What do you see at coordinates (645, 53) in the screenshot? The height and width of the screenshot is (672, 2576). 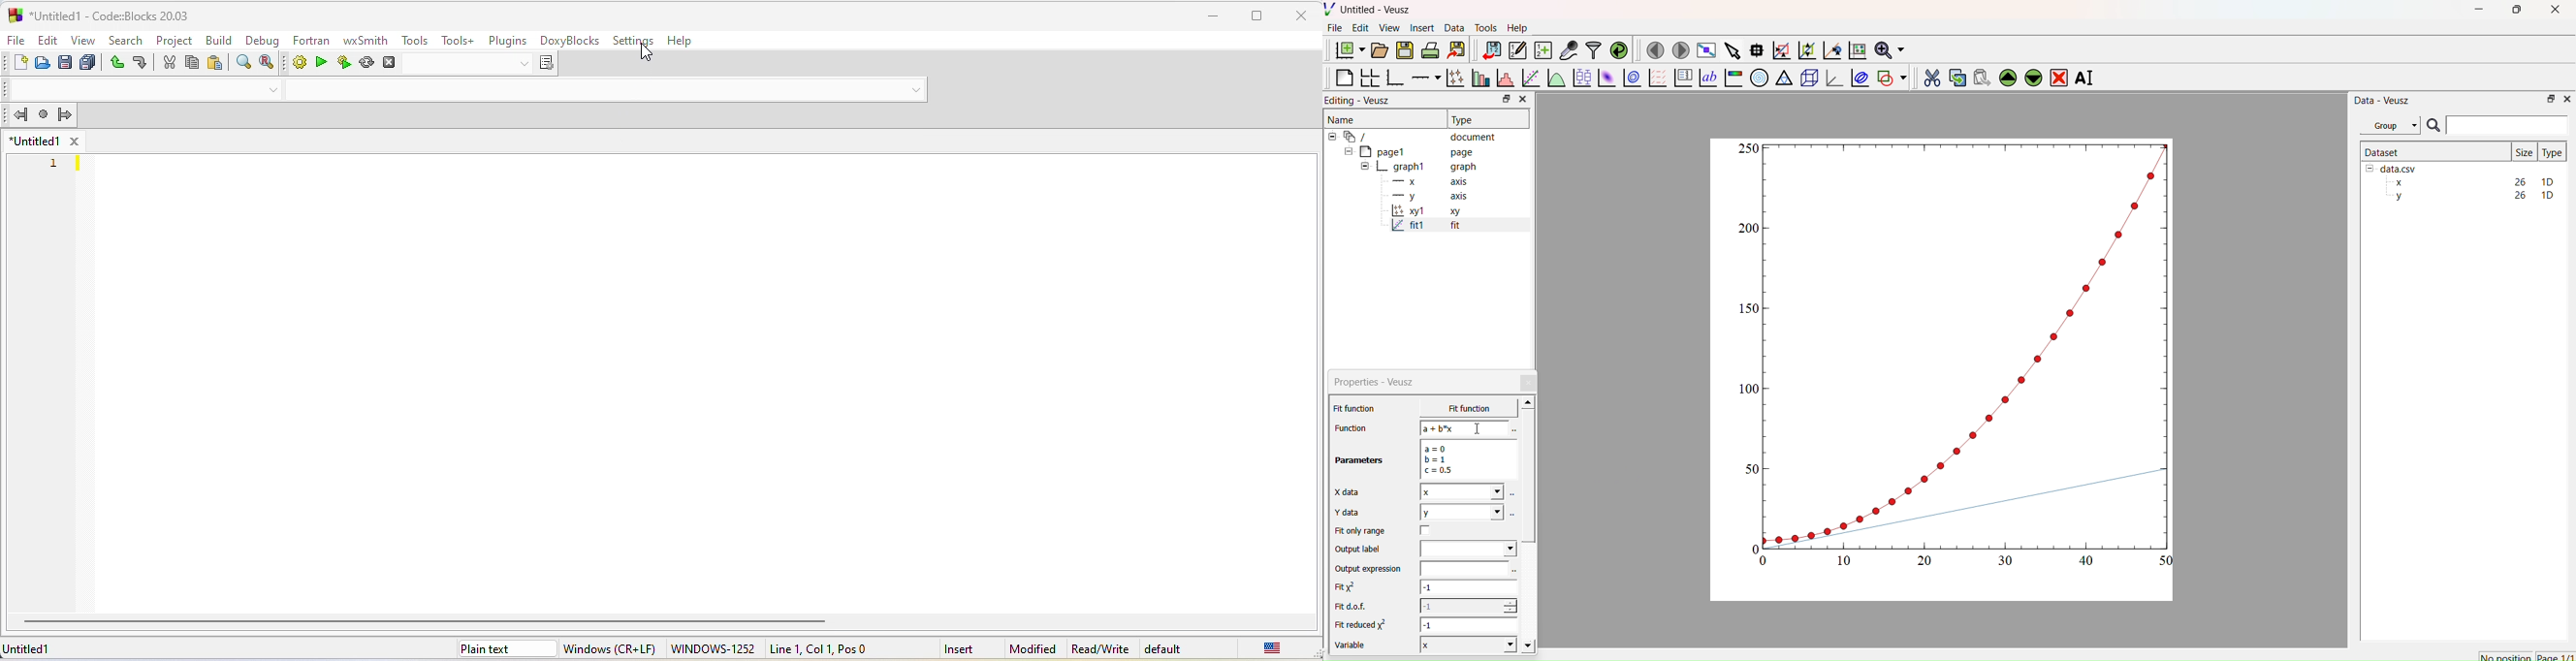 I see `cursor` at bounding box center [645, 53].